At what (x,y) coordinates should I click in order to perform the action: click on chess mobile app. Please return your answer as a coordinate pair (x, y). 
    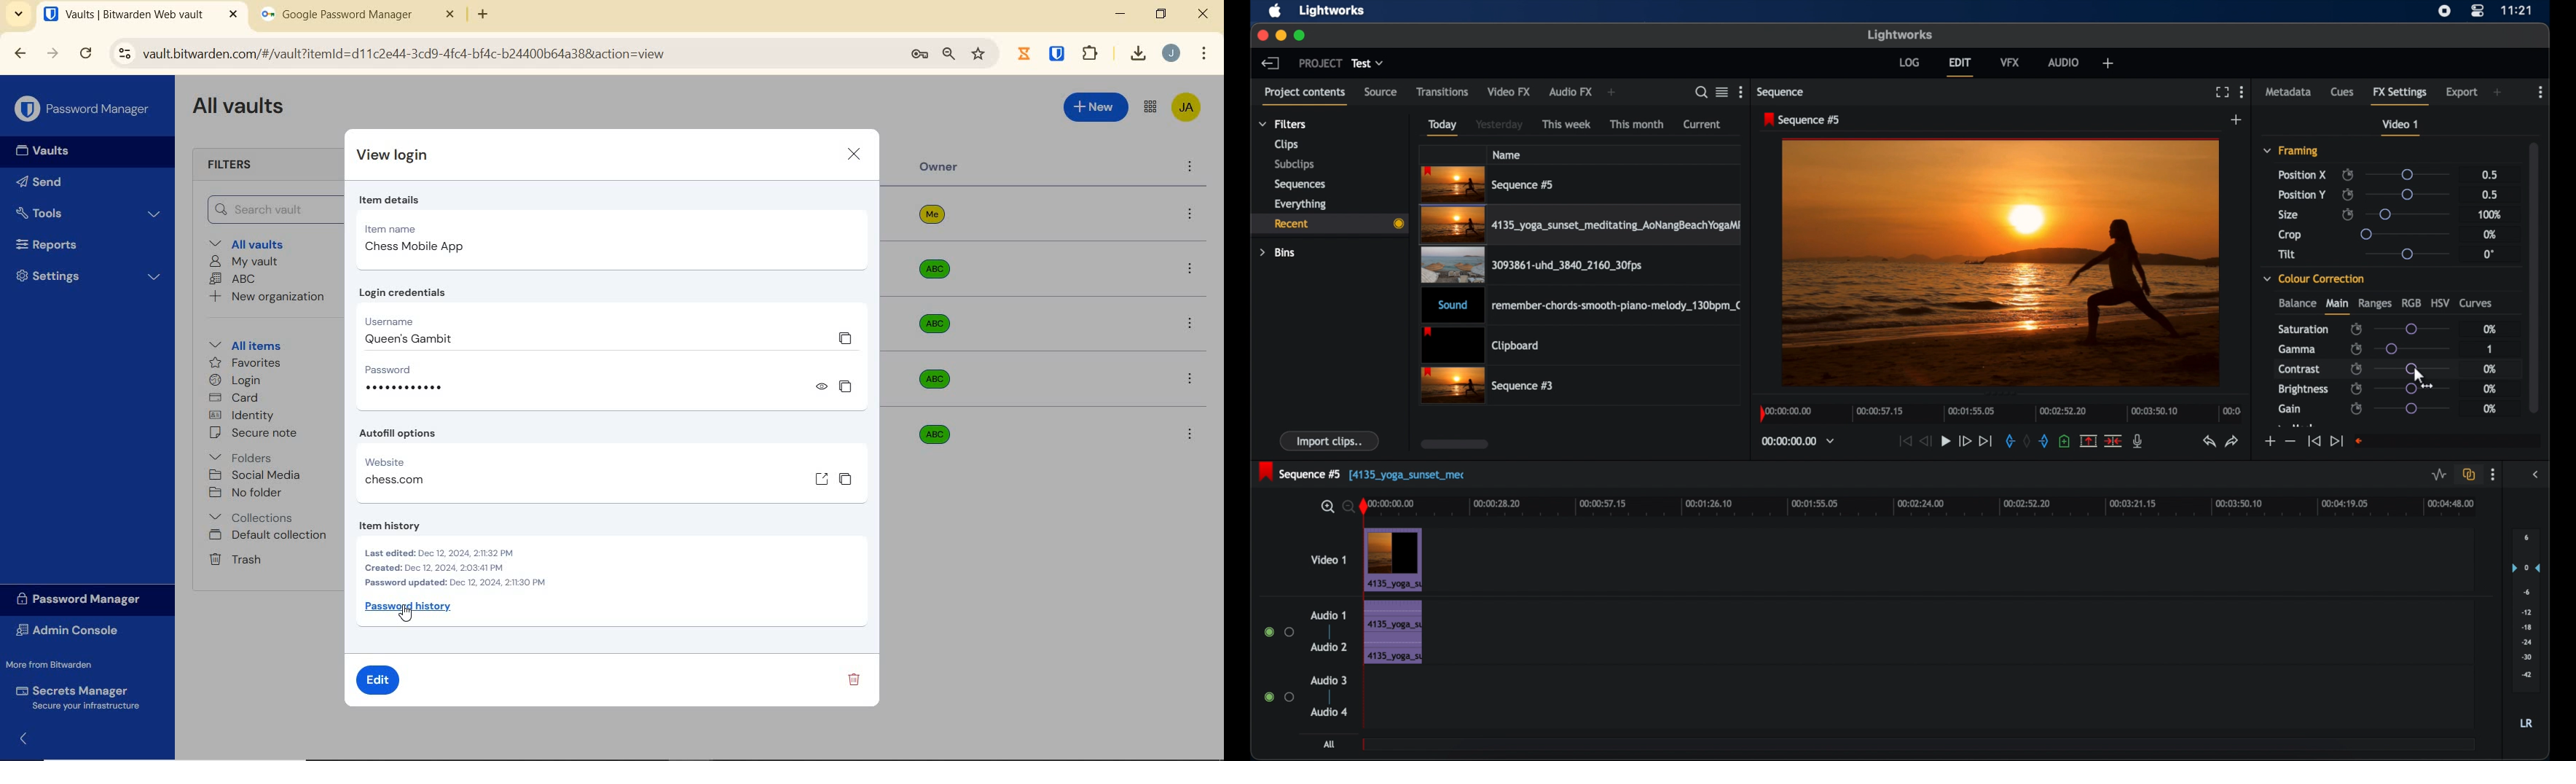
    Looking at the image, I should click on (416, 248).